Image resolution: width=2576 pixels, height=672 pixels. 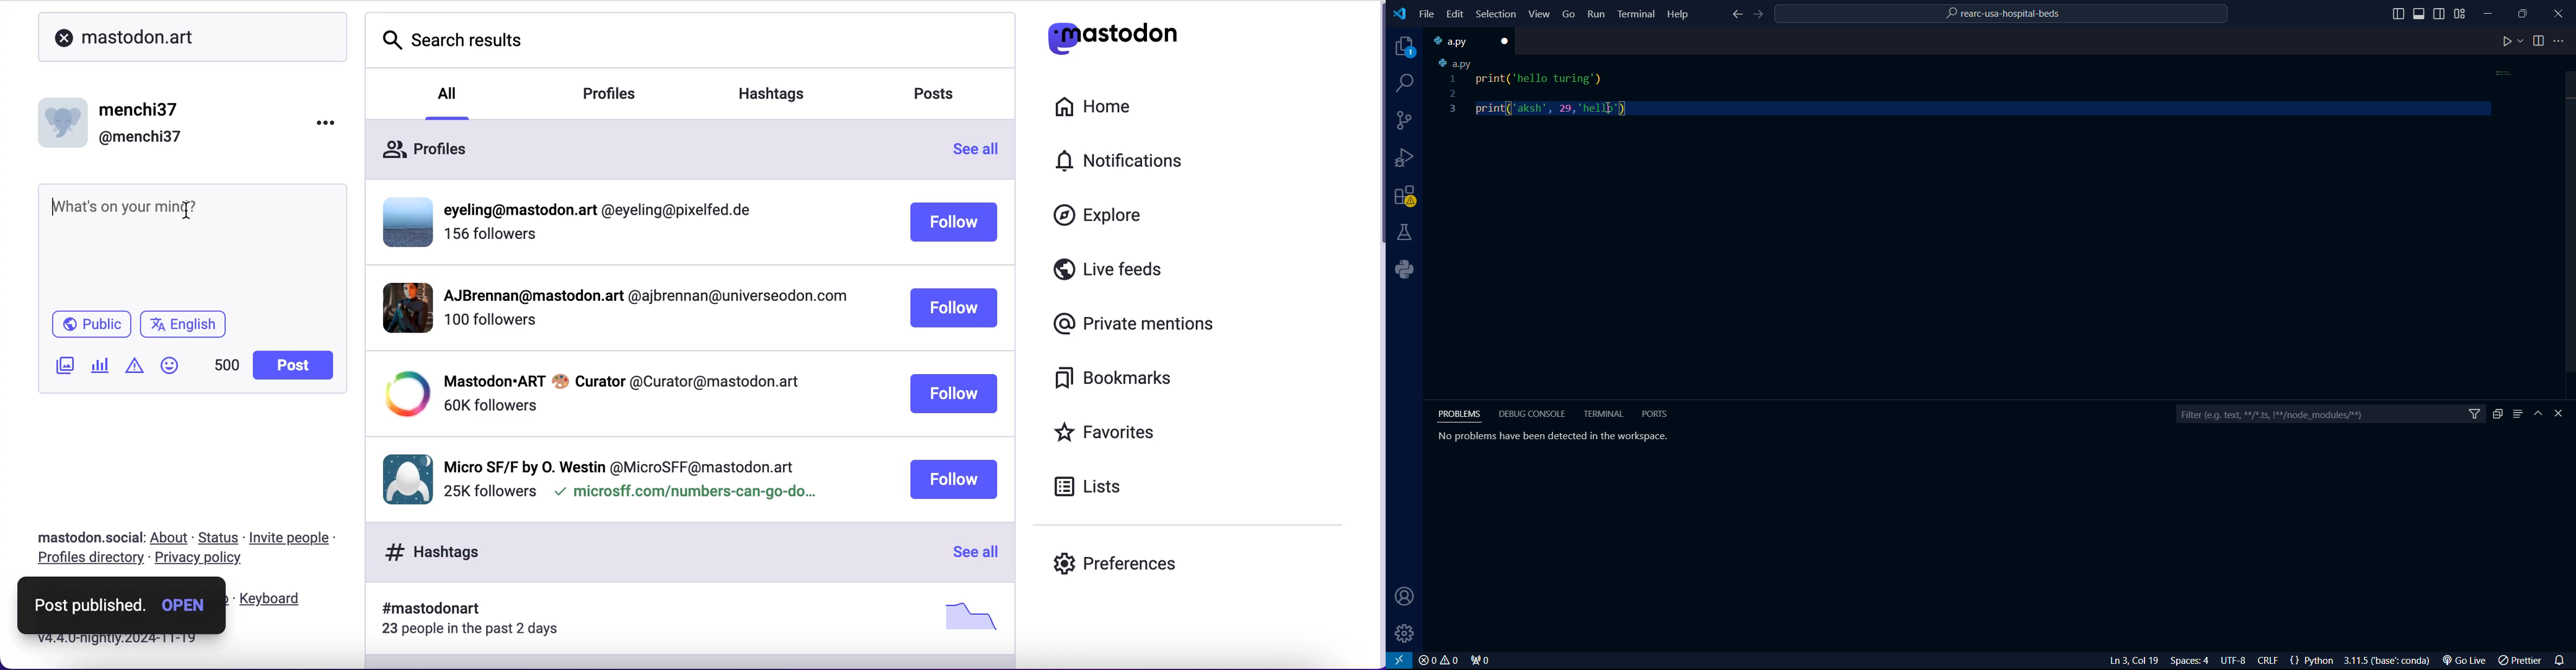 I want to click on privacy policy, so click(x=203, y=560).